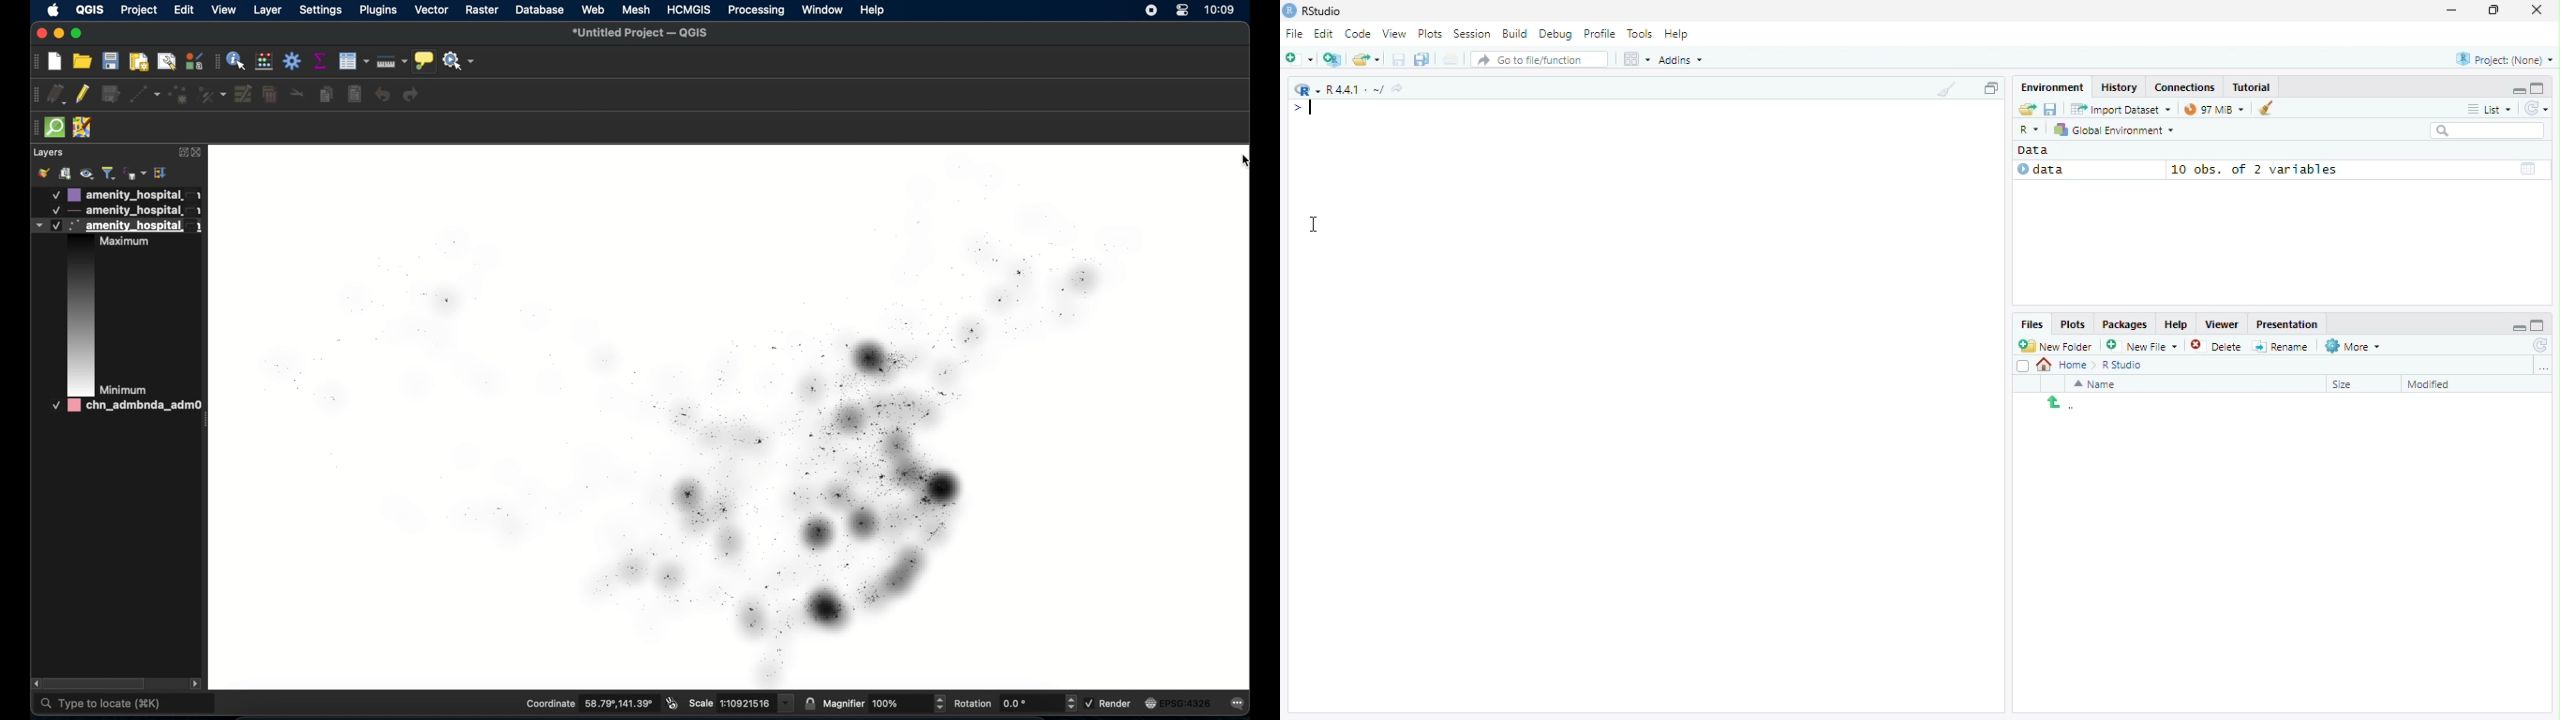 The image size is (2576, 728). What do you see at coordinates (2489, 131) in the screenshot?
I see `Search` at bounding box center [2489, 131].